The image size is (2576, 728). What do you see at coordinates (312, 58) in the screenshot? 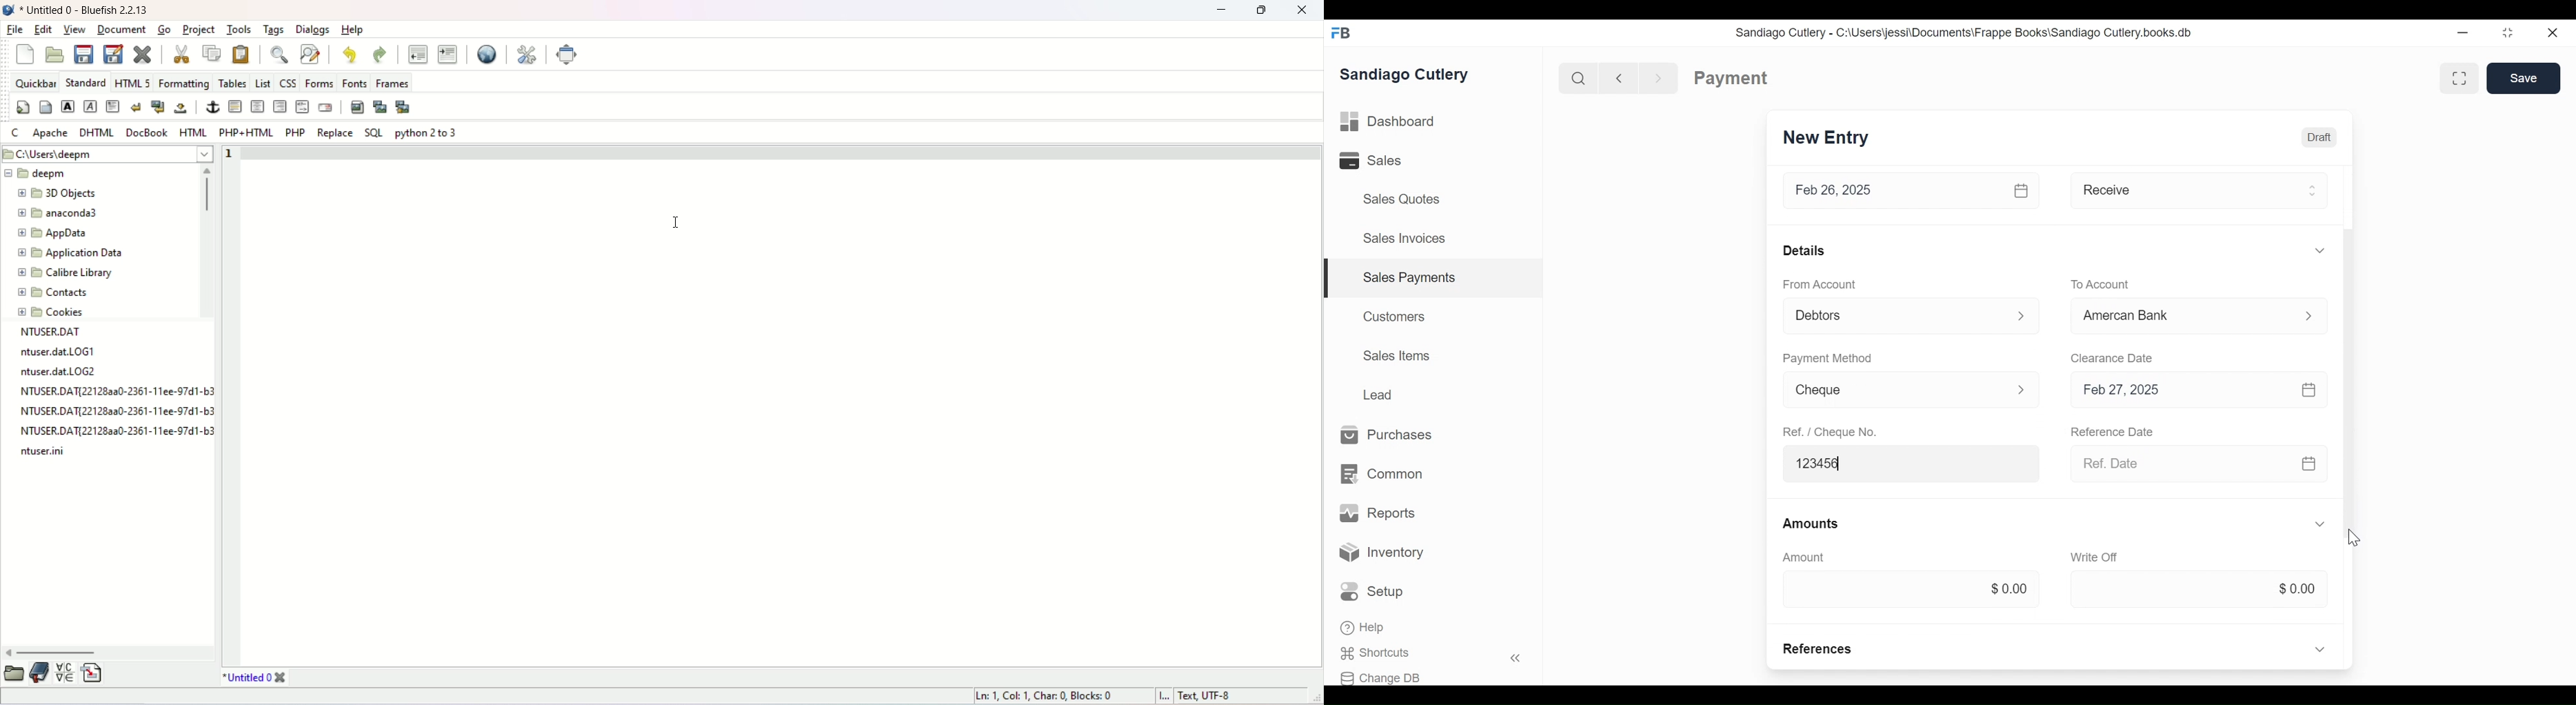
I see `advanced find and replace` at bounding box center [312, 58].